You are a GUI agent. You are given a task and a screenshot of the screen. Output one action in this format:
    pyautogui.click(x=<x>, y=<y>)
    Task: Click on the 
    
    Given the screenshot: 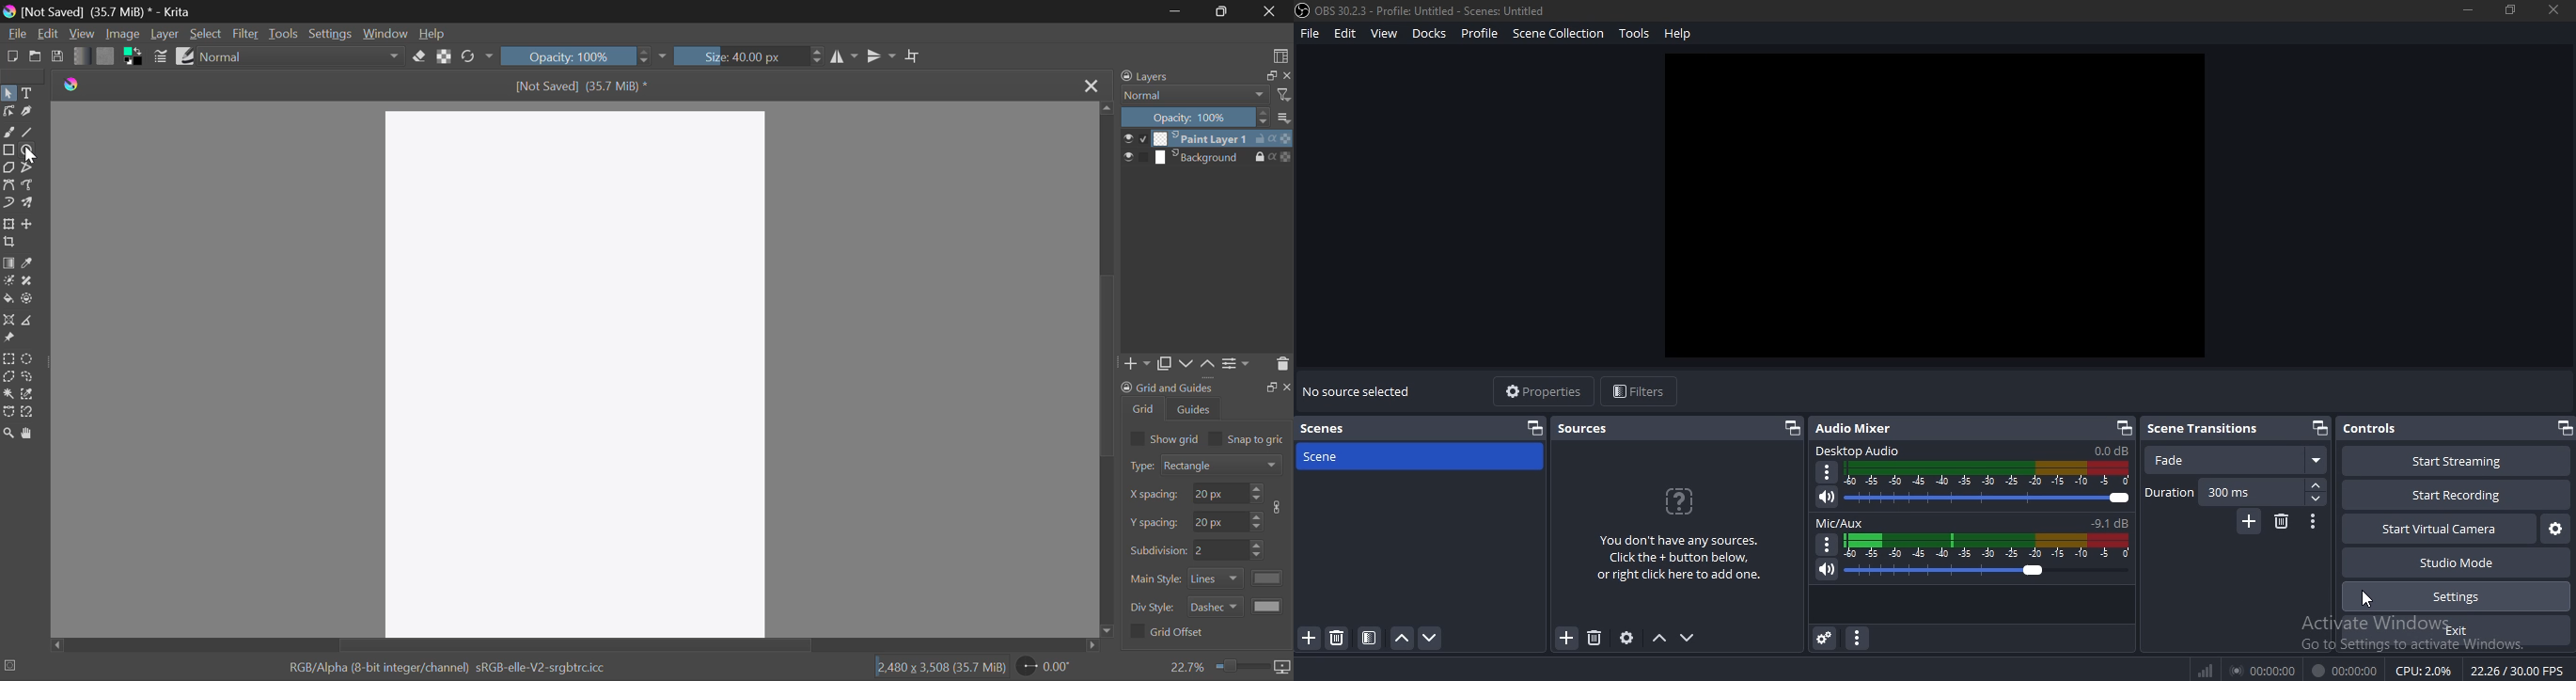 What is the action you would take?
    pyautogui.click(x=1369, y=638)
    